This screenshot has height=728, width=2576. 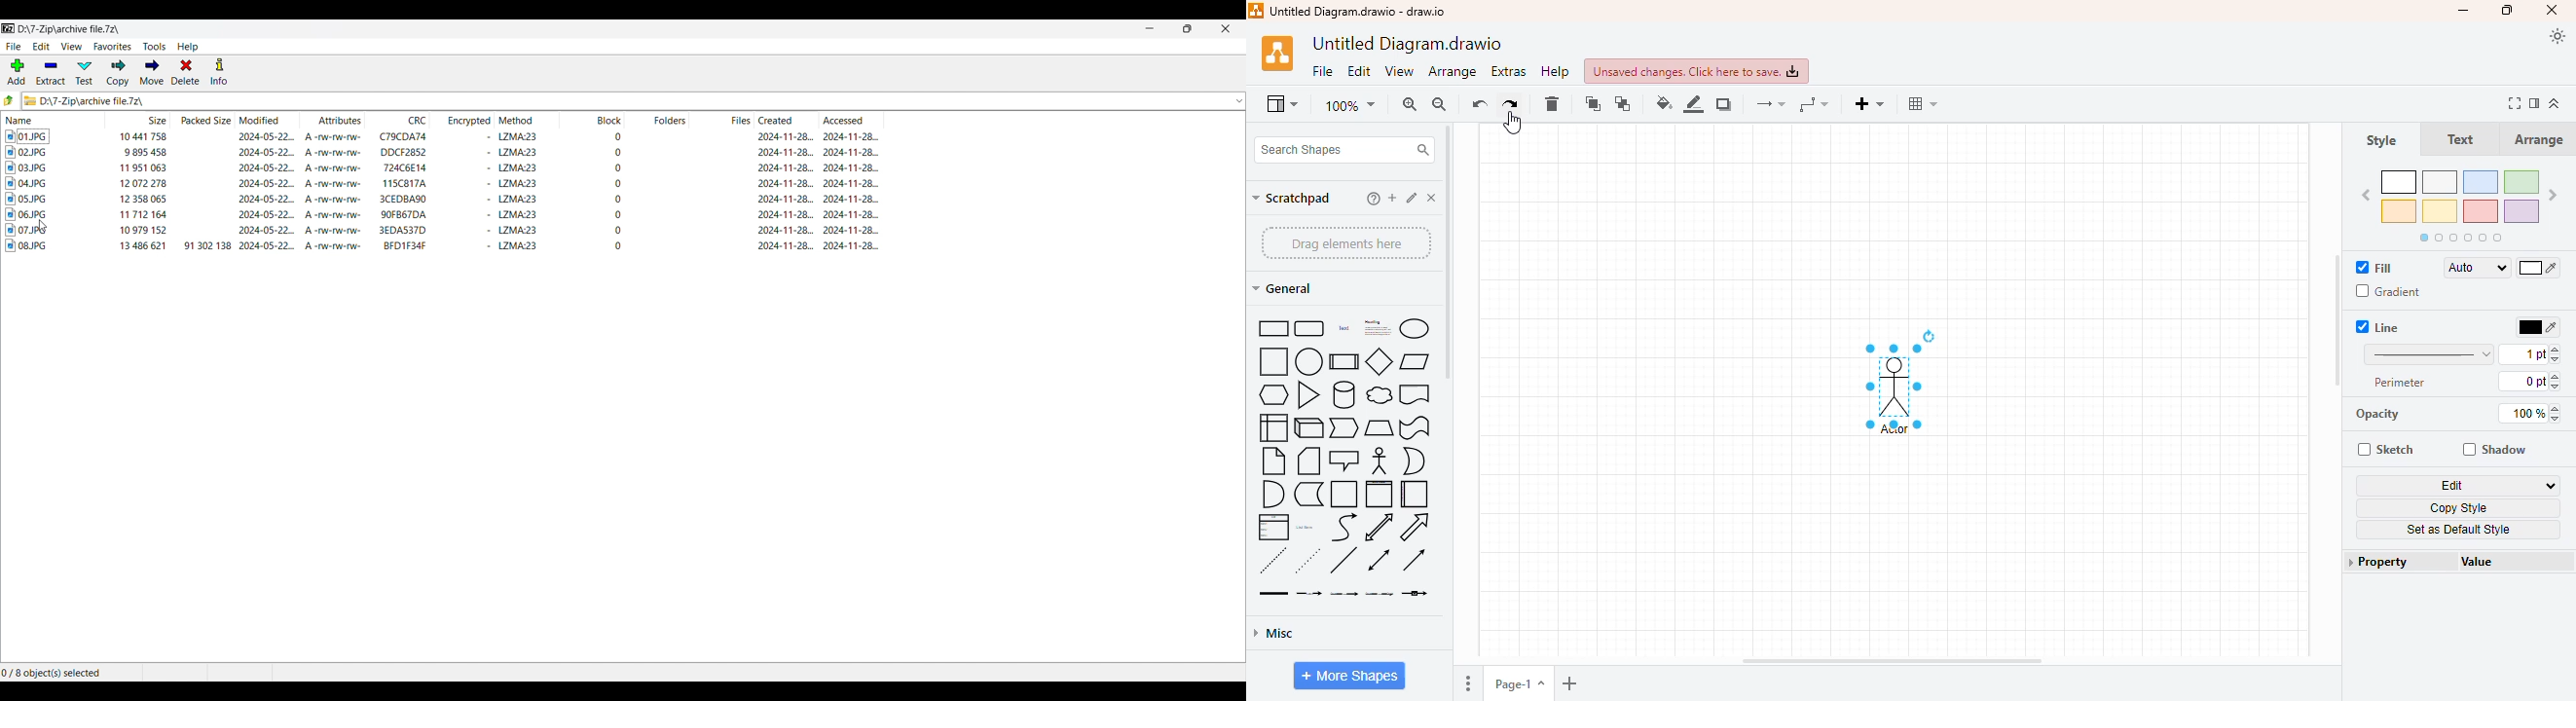 What do you see at coordinates (1349, 676) in the screenshot?
I see `more shapes` at bounding box center [1349, 676].